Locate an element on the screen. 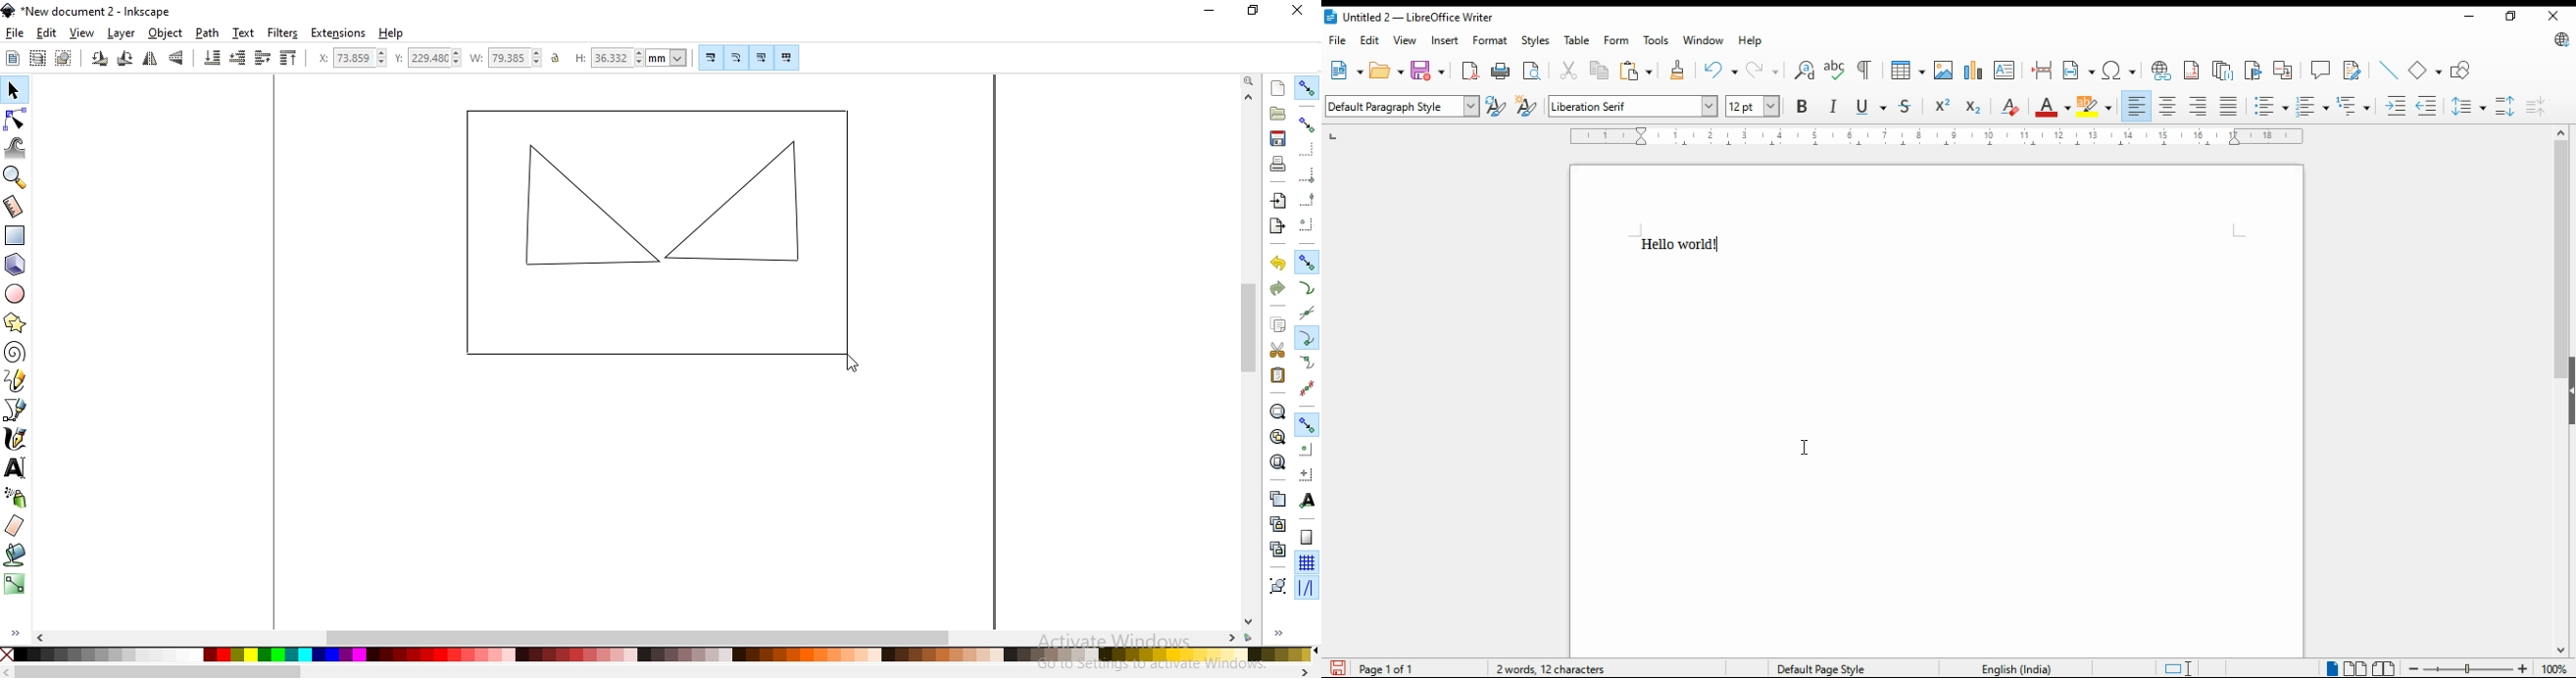 The height and width of the screenshot is (700, 2576). snap to grids is located at coordinates (1306, 563).